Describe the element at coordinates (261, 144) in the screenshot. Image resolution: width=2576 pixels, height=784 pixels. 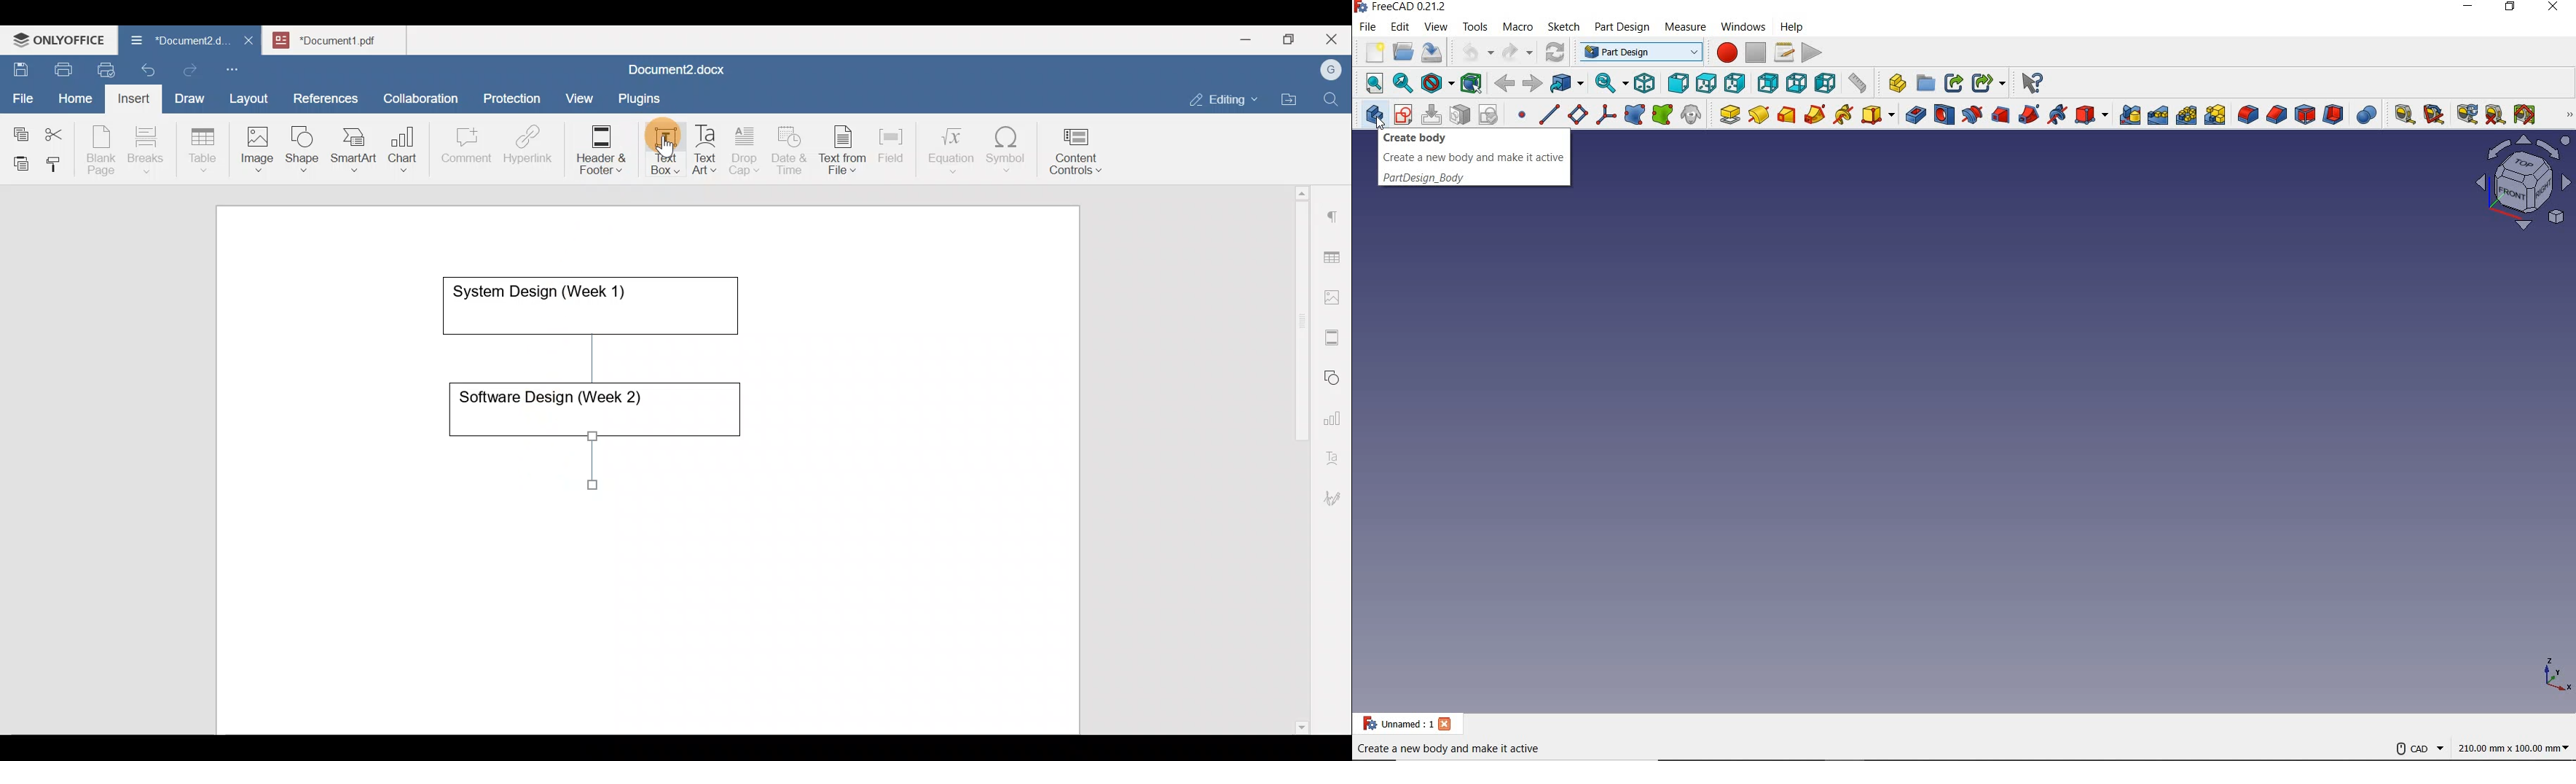
I see `Image` at that location.